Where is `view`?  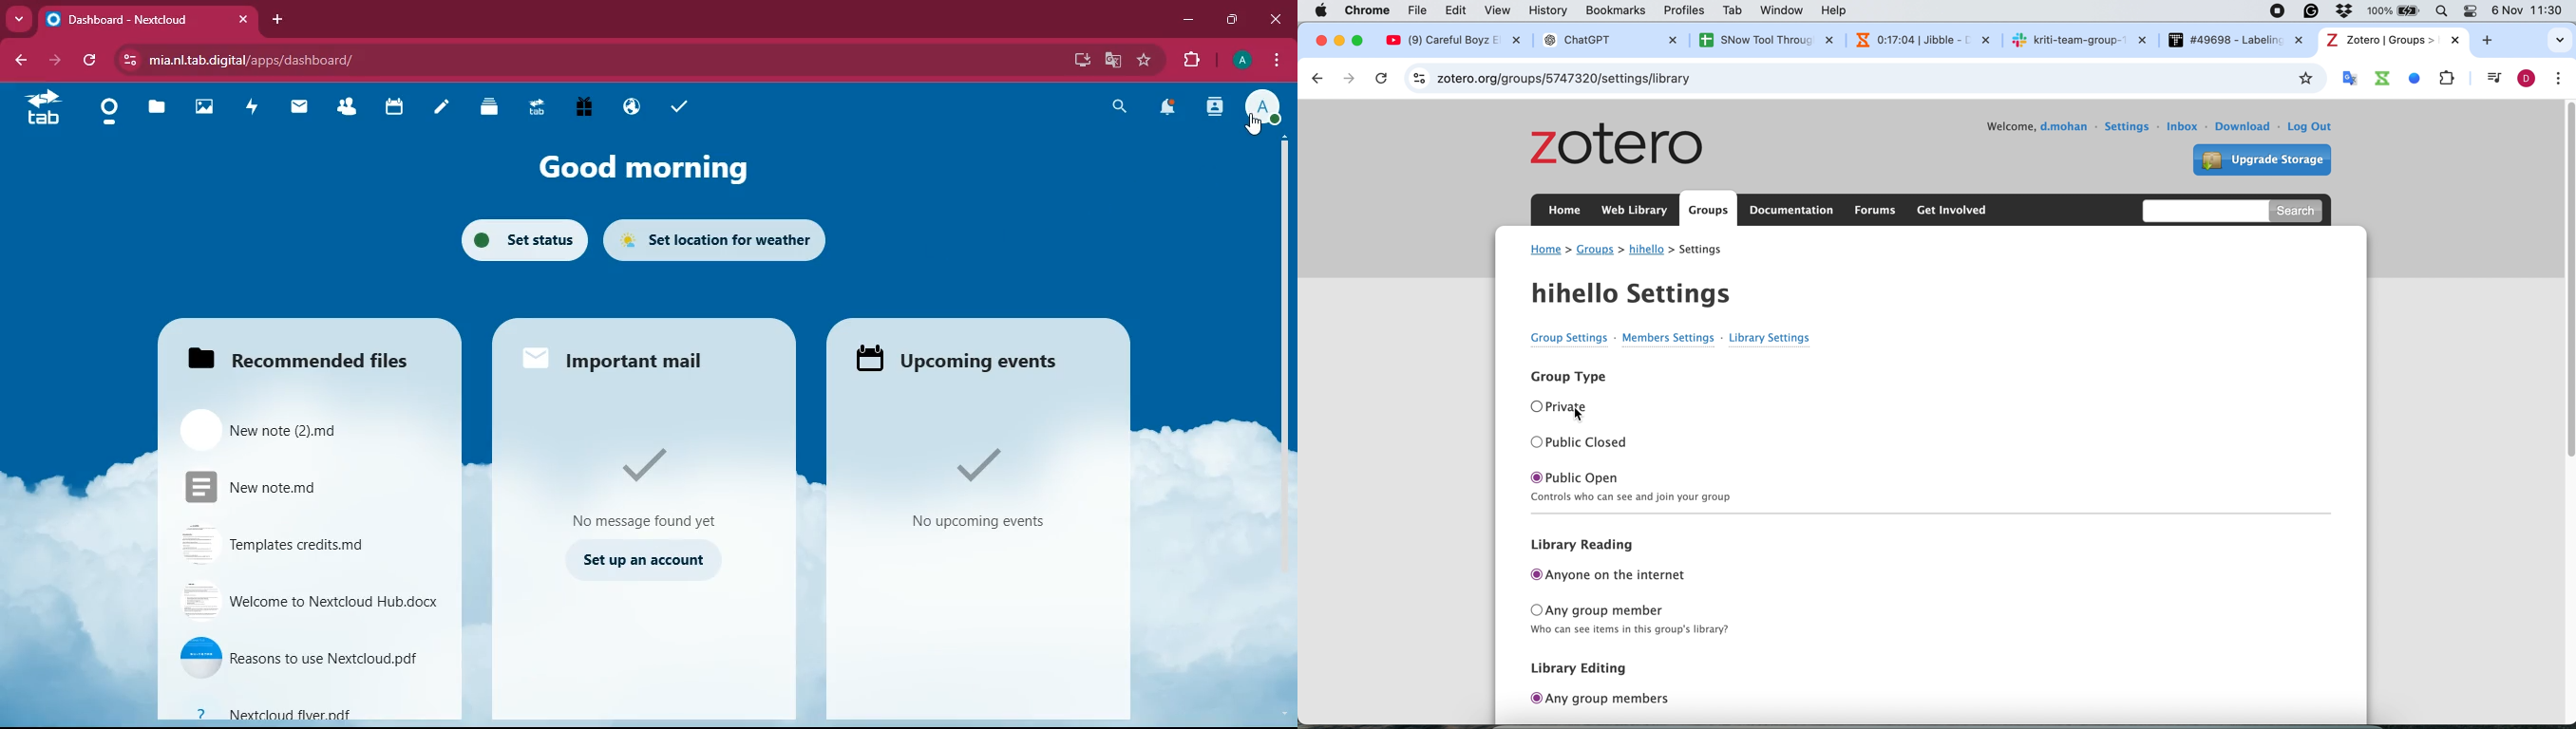 view is located at coordinates (1499, 10).